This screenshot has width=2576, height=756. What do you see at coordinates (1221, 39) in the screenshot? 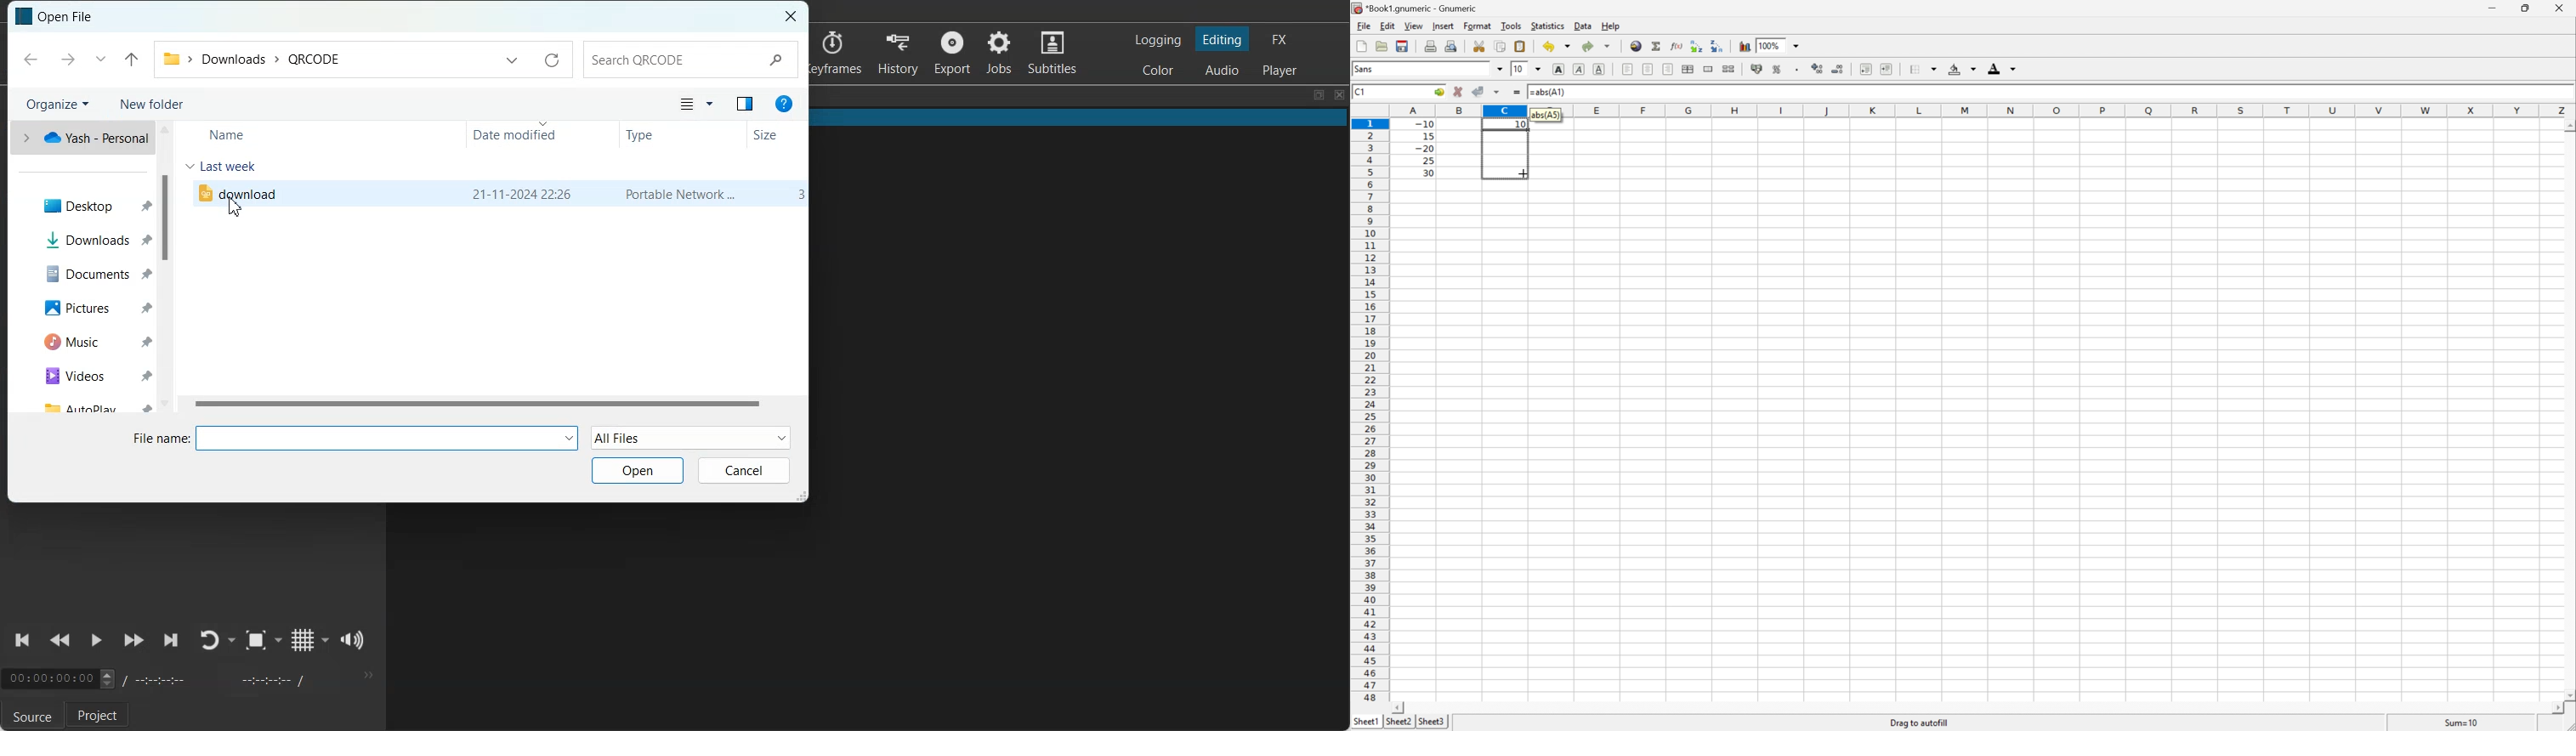
I see `Switching to Editing Layout` at bounding box center [1221, 39].